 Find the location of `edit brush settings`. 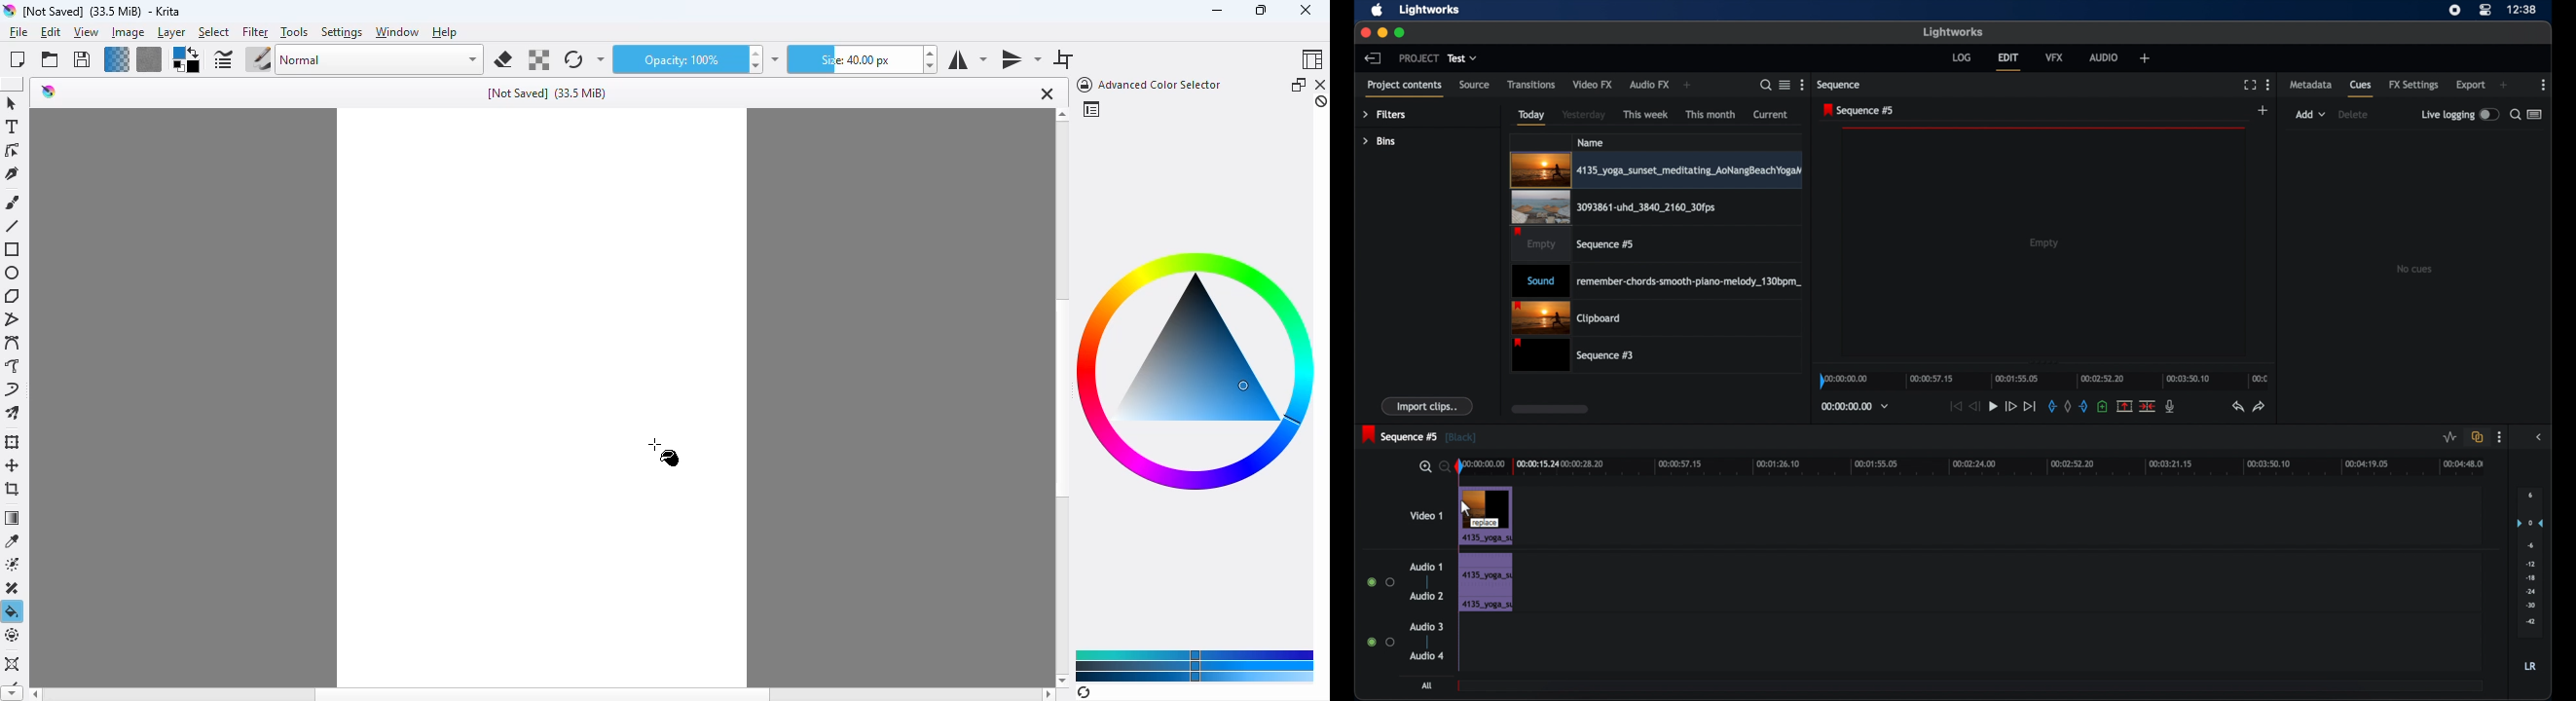

edit brush settings is located at coordinates (222, 59).